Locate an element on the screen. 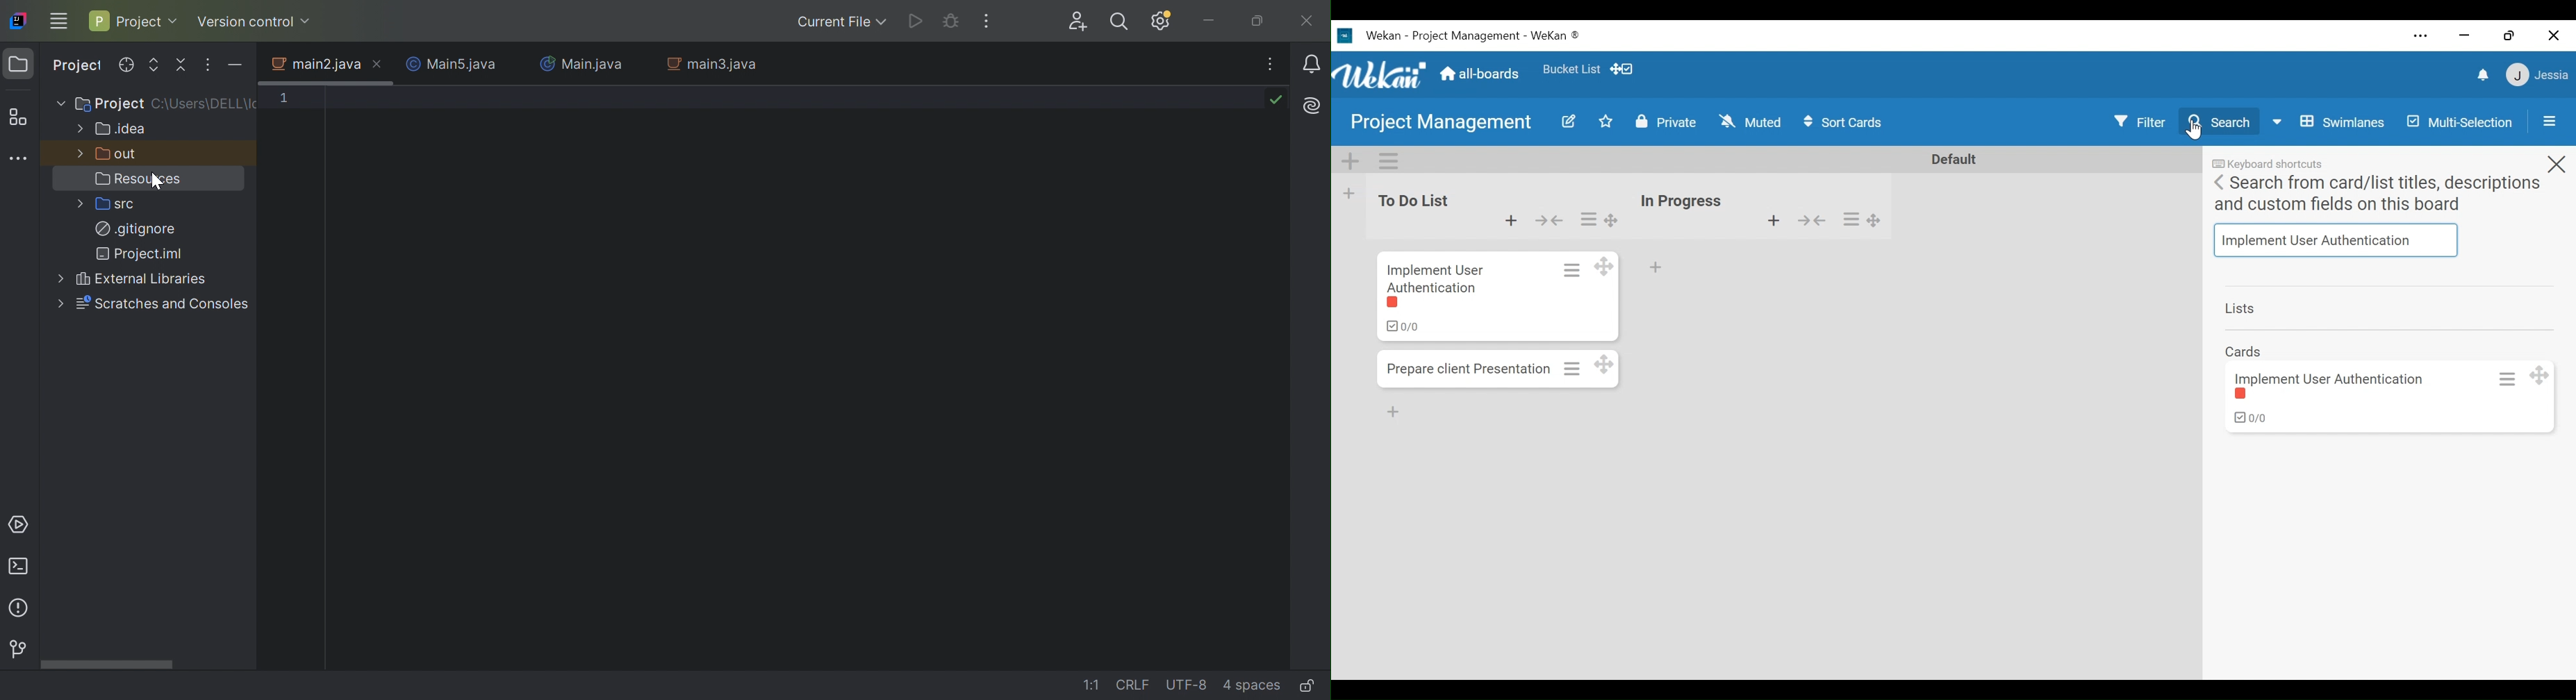 The height and width of the screenshot is (700, 2576). Keyboard Shortcuts is located at coordinates (2266, 164).